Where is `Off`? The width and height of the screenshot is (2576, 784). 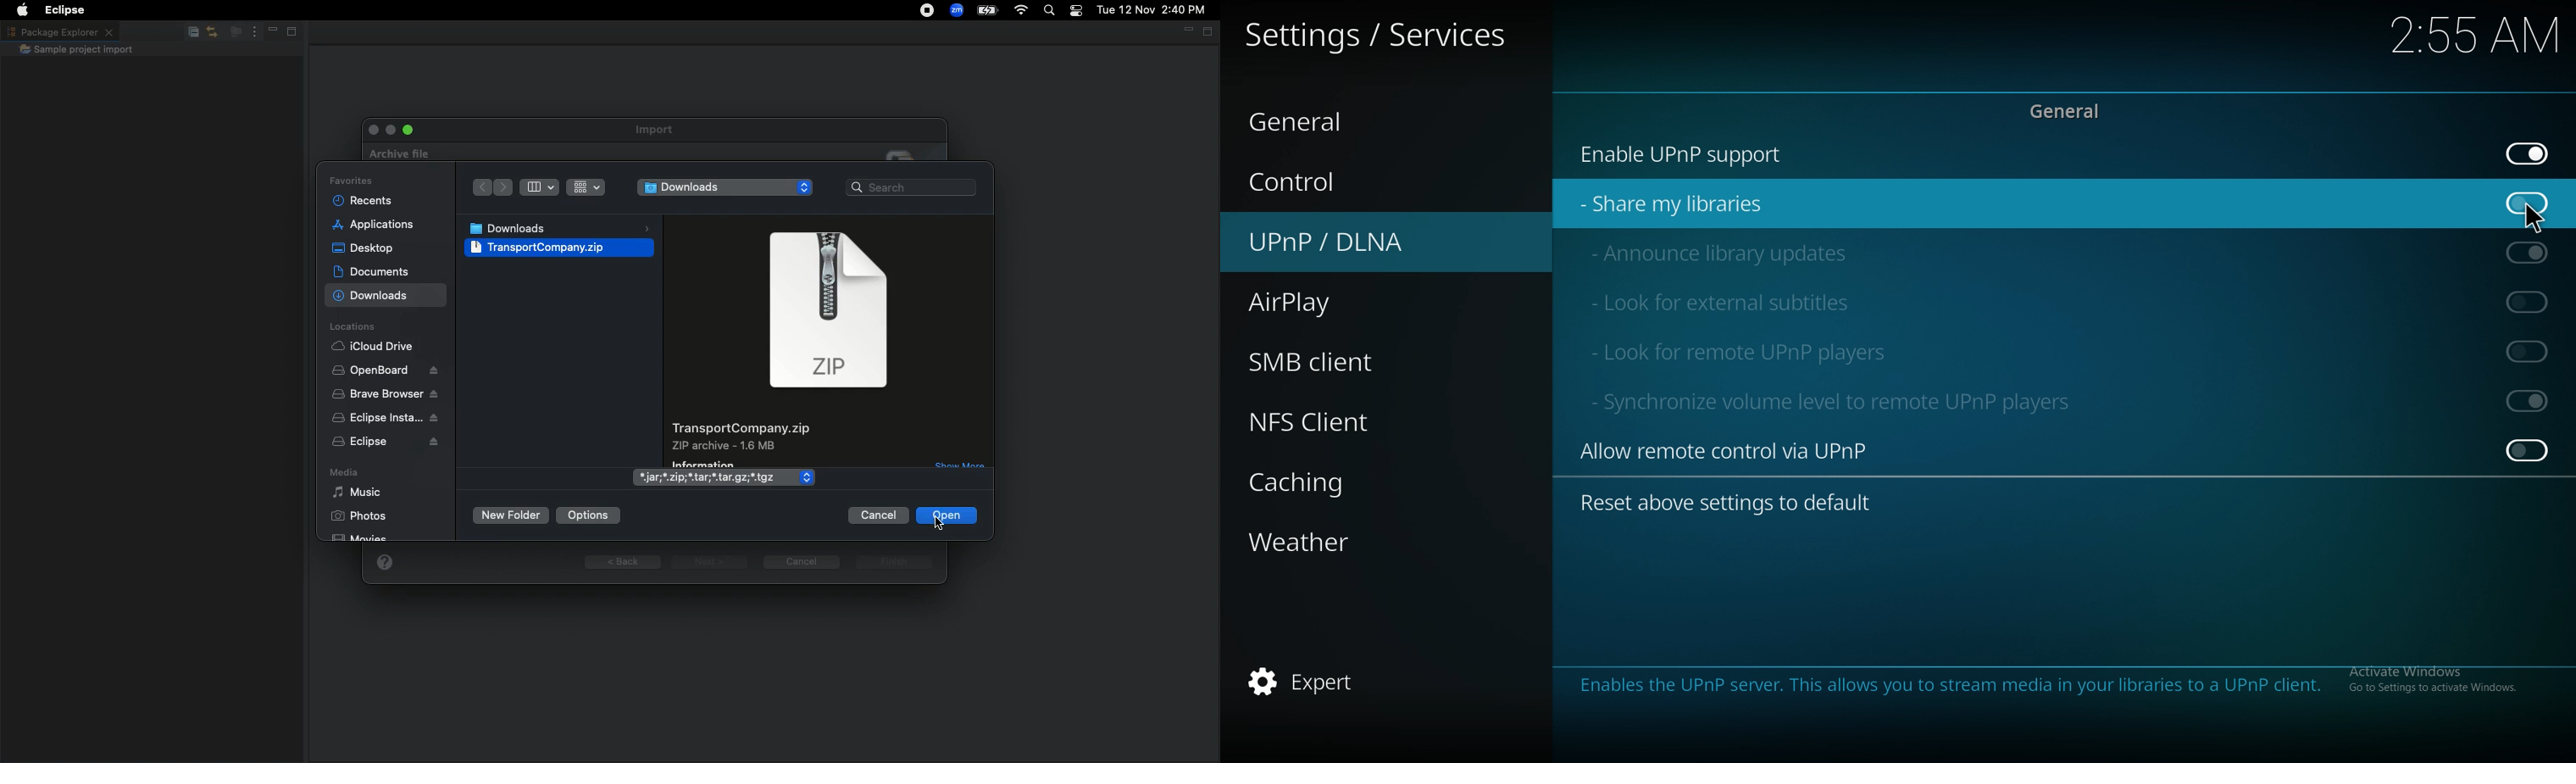 Off is located at coordinates (2528, 450).